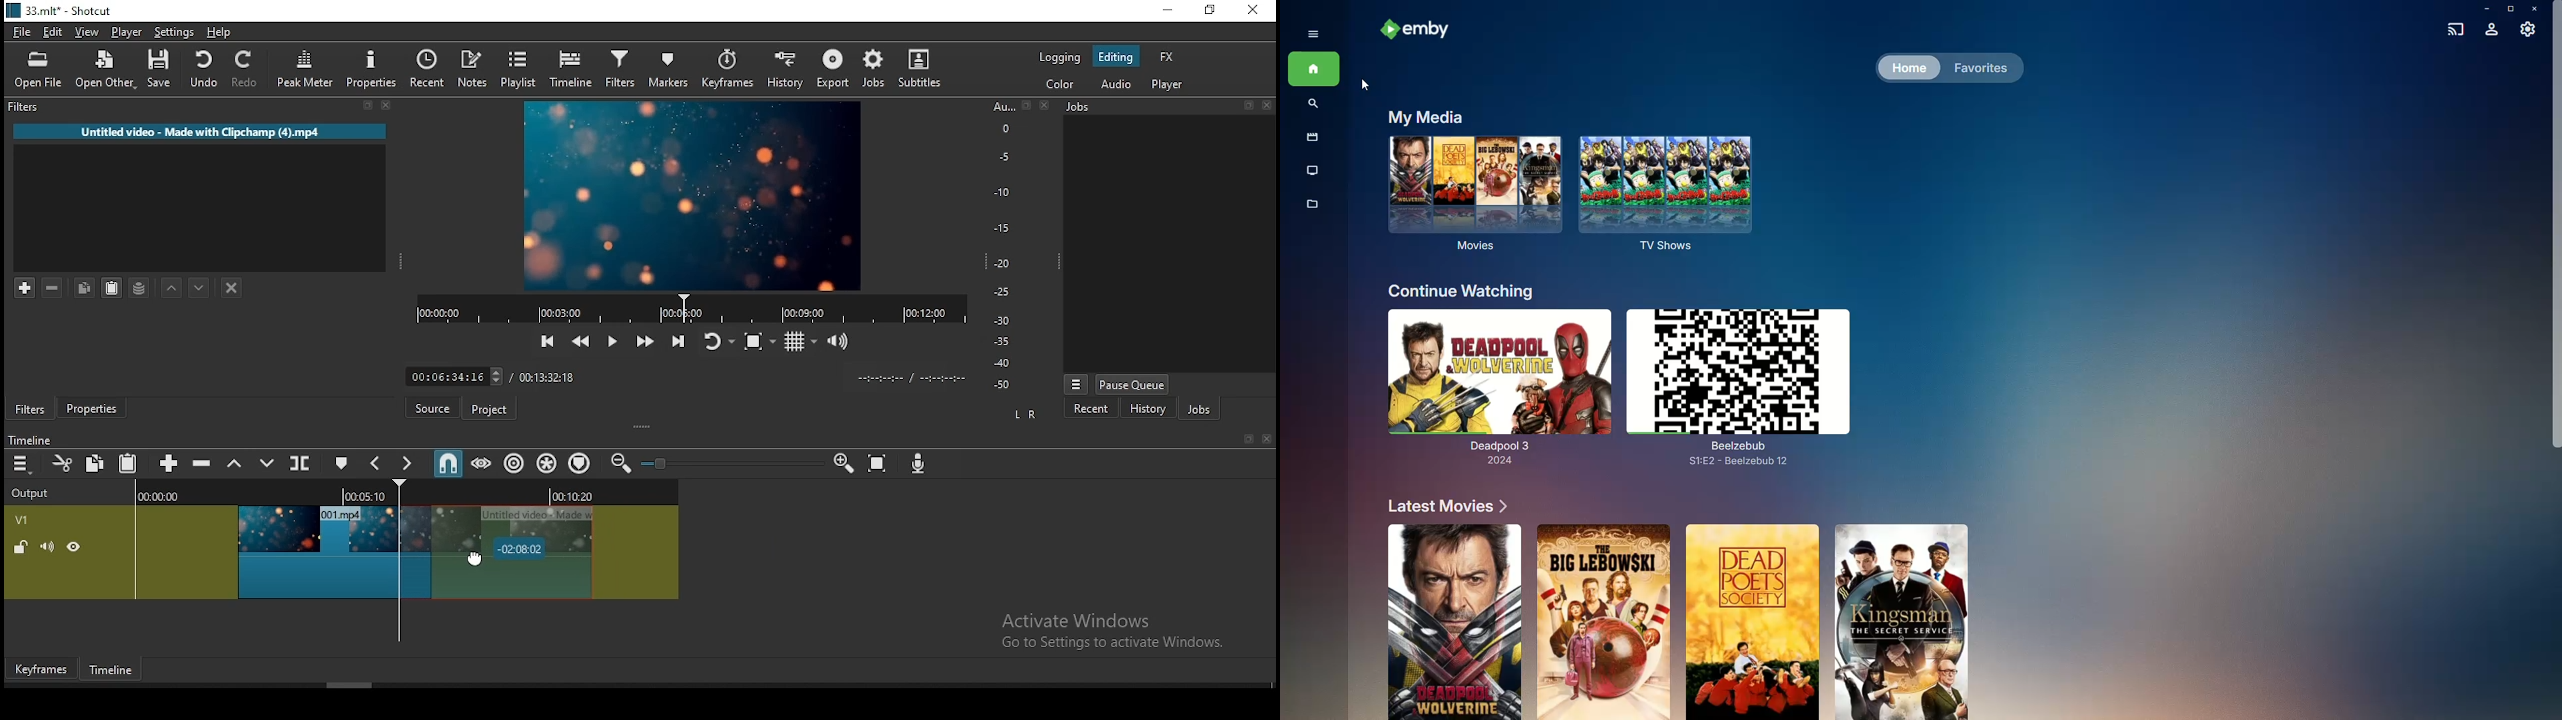 Image resolution: width=2576 pixels, height=728 pixels. Describe the element at coordinates (116, 672) in the screenshot. I see `Timeframe` at that location.